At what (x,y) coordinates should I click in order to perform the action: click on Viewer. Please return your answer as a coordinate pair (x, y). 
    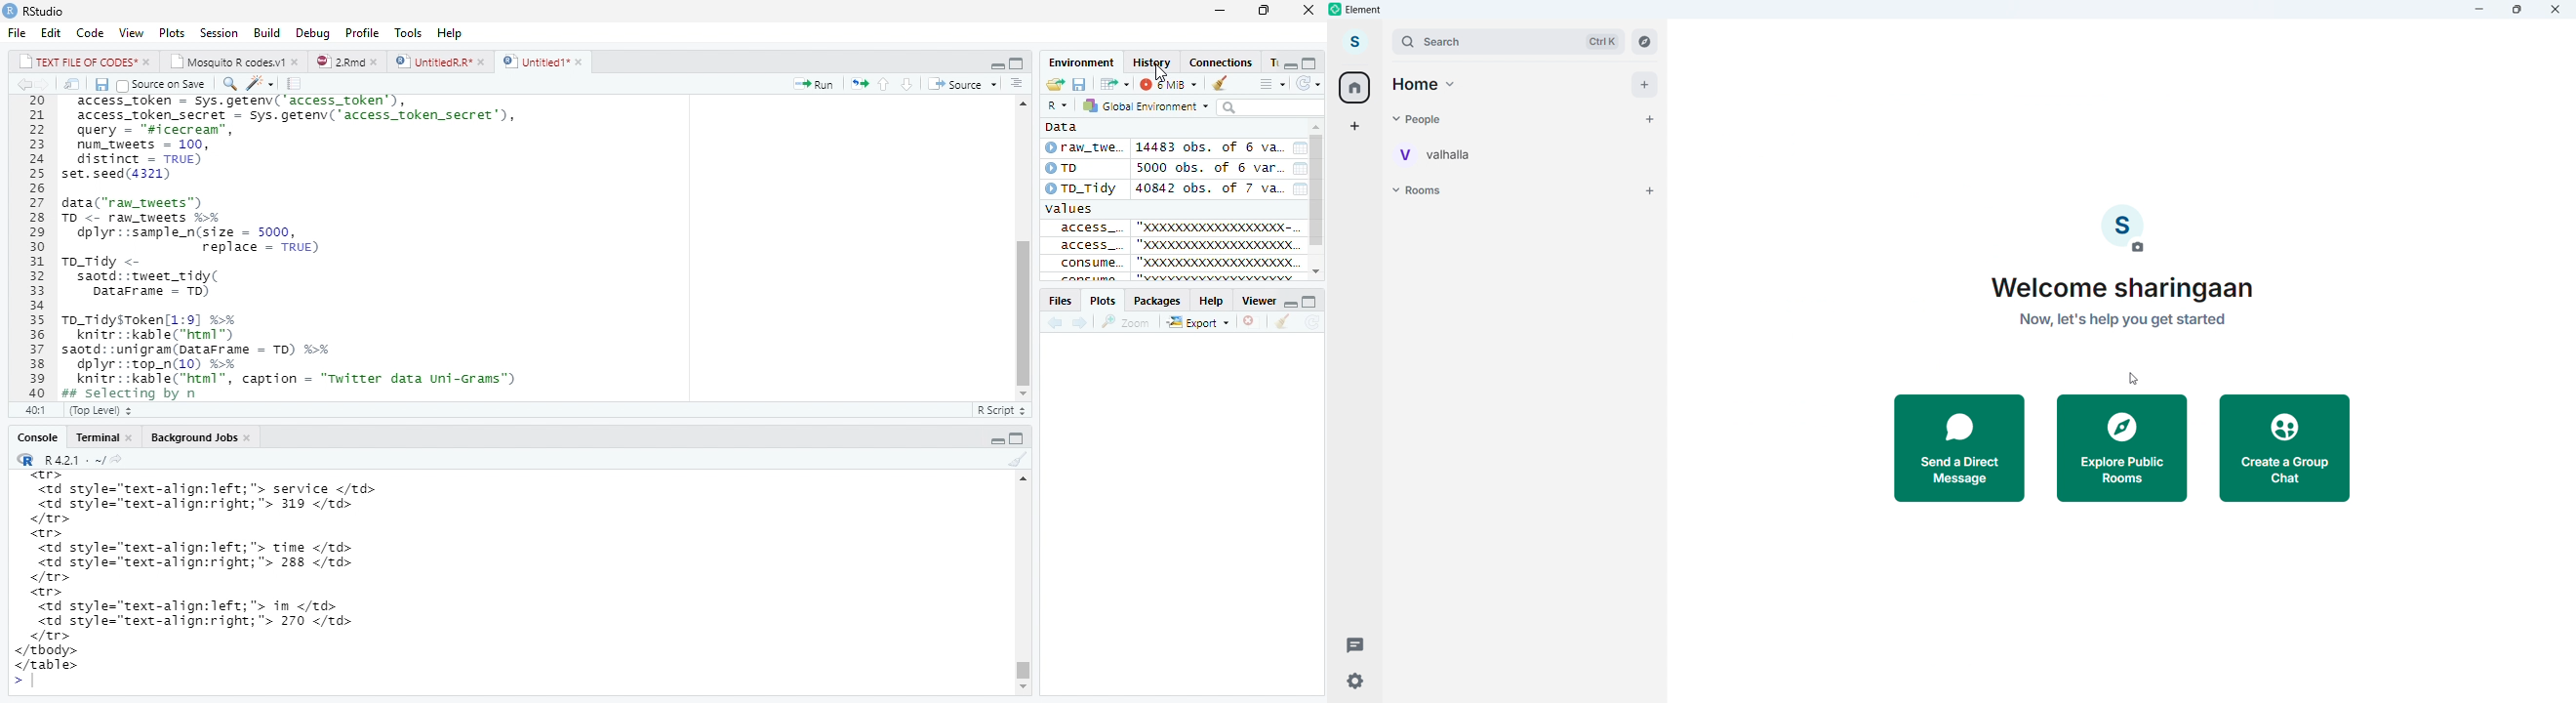
    Looking at the image, I should click on (1256, 300).